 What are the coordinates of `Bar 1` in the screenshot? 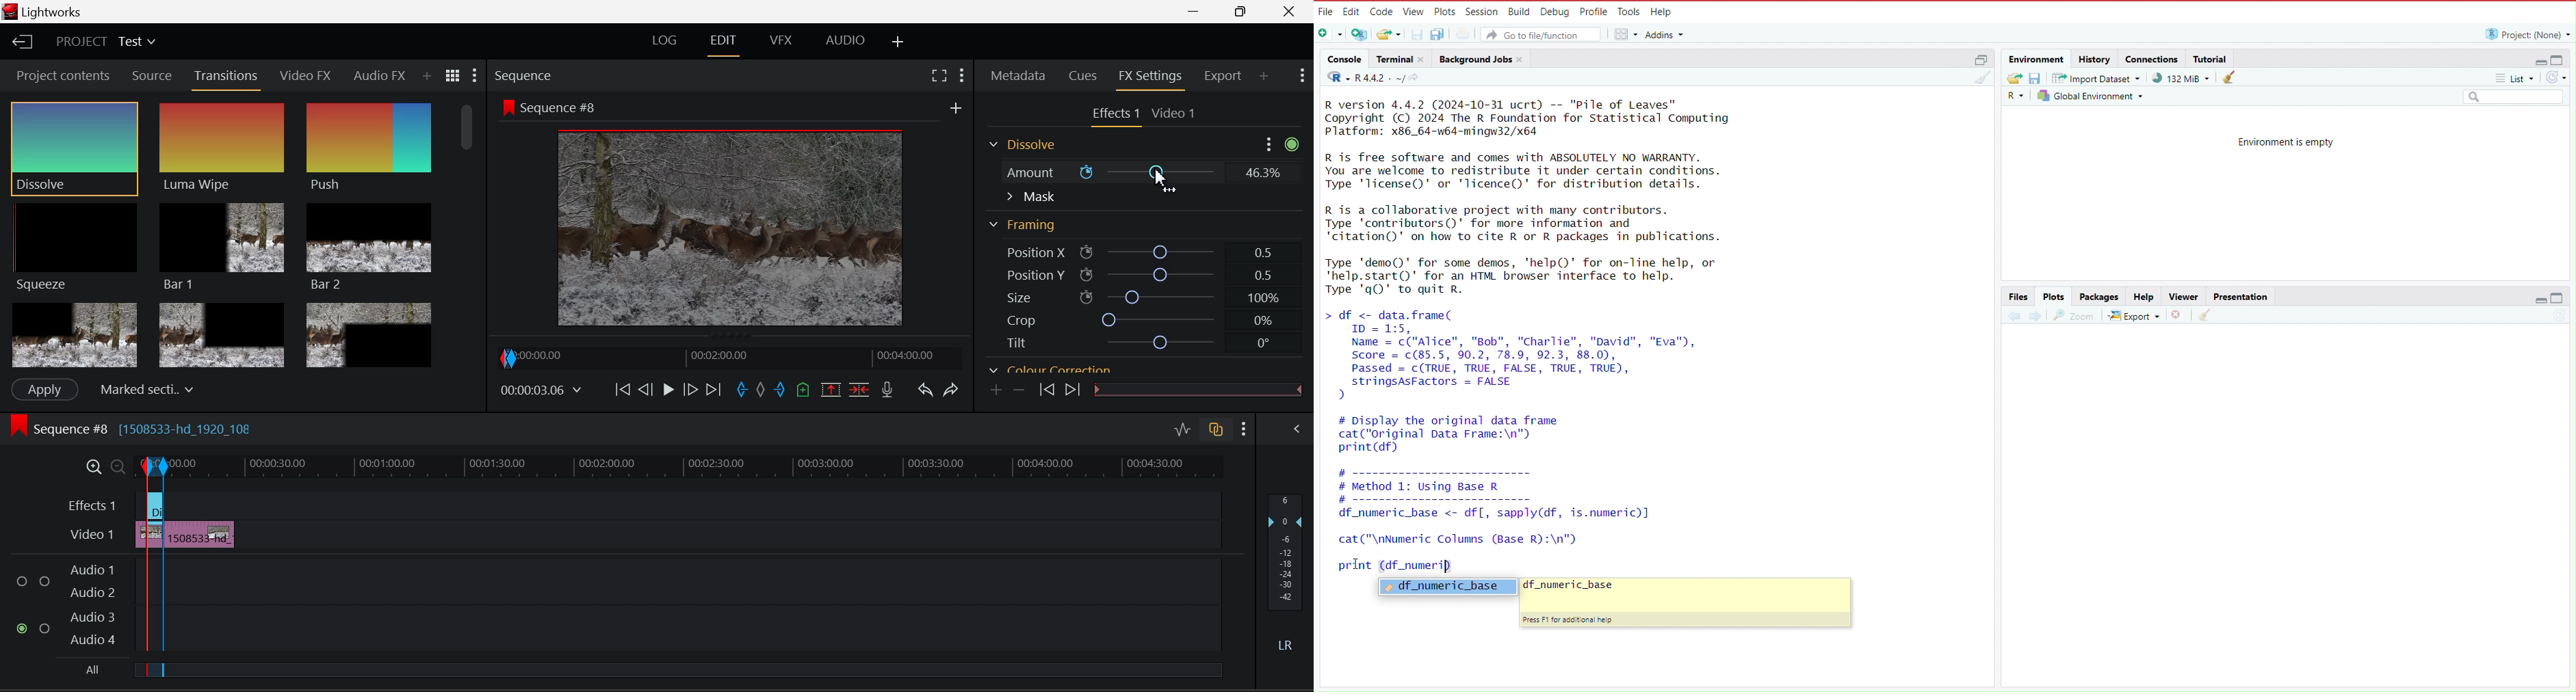 It's located at (222, 245).